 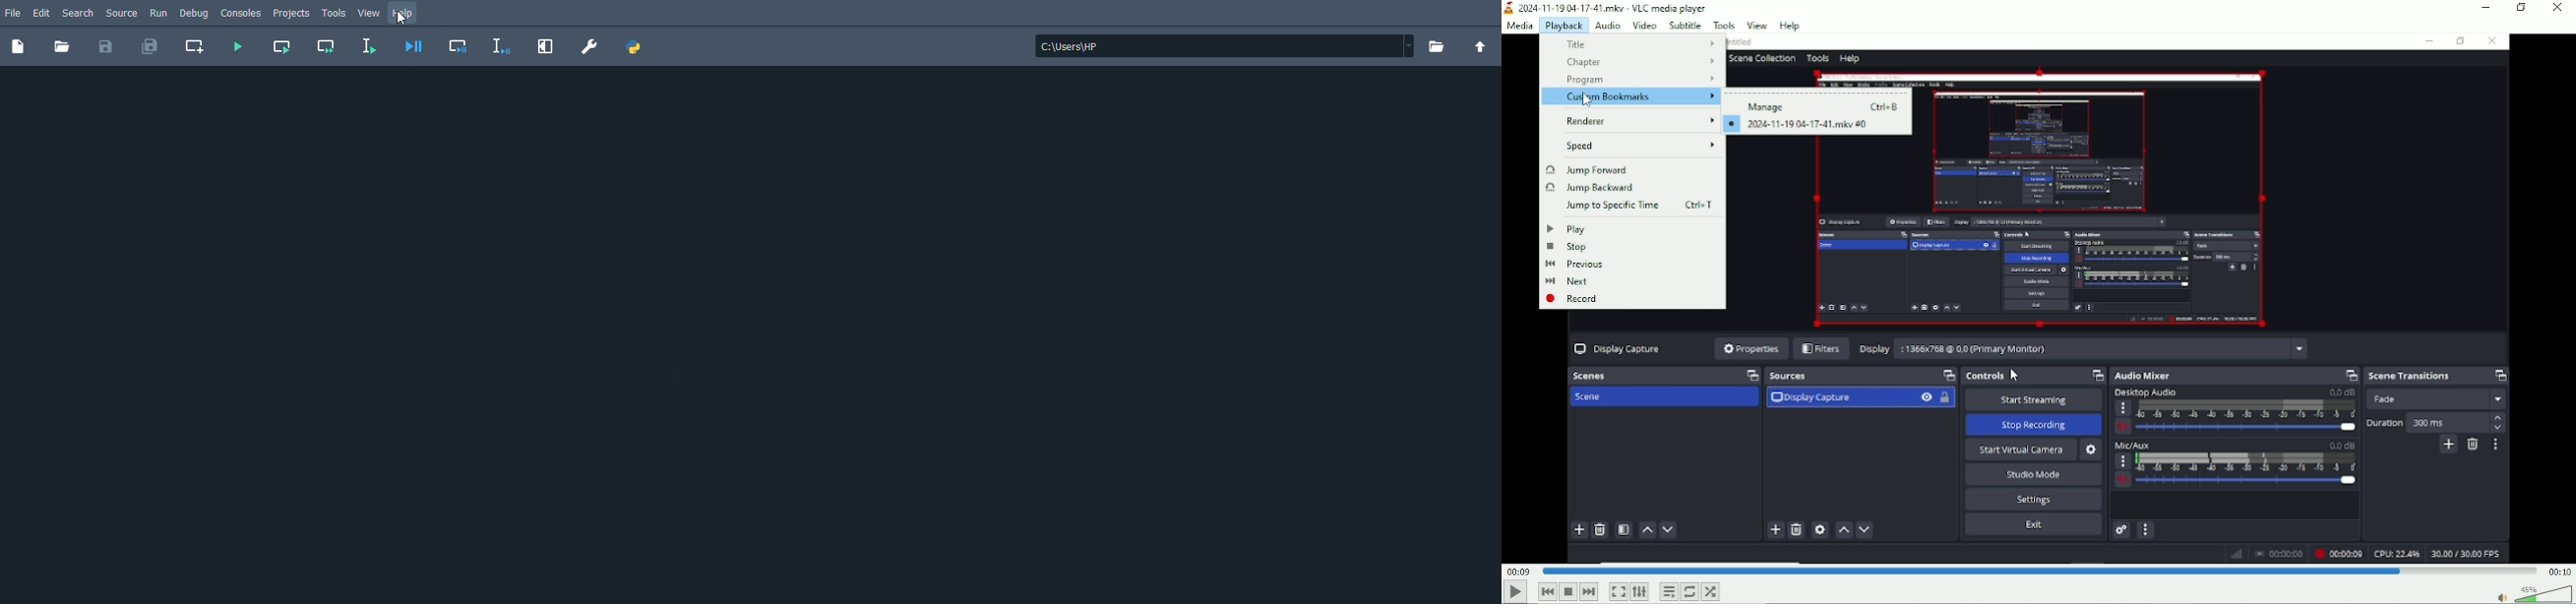 I want to click on Jump to specific time, so click(x=1639, y=205).